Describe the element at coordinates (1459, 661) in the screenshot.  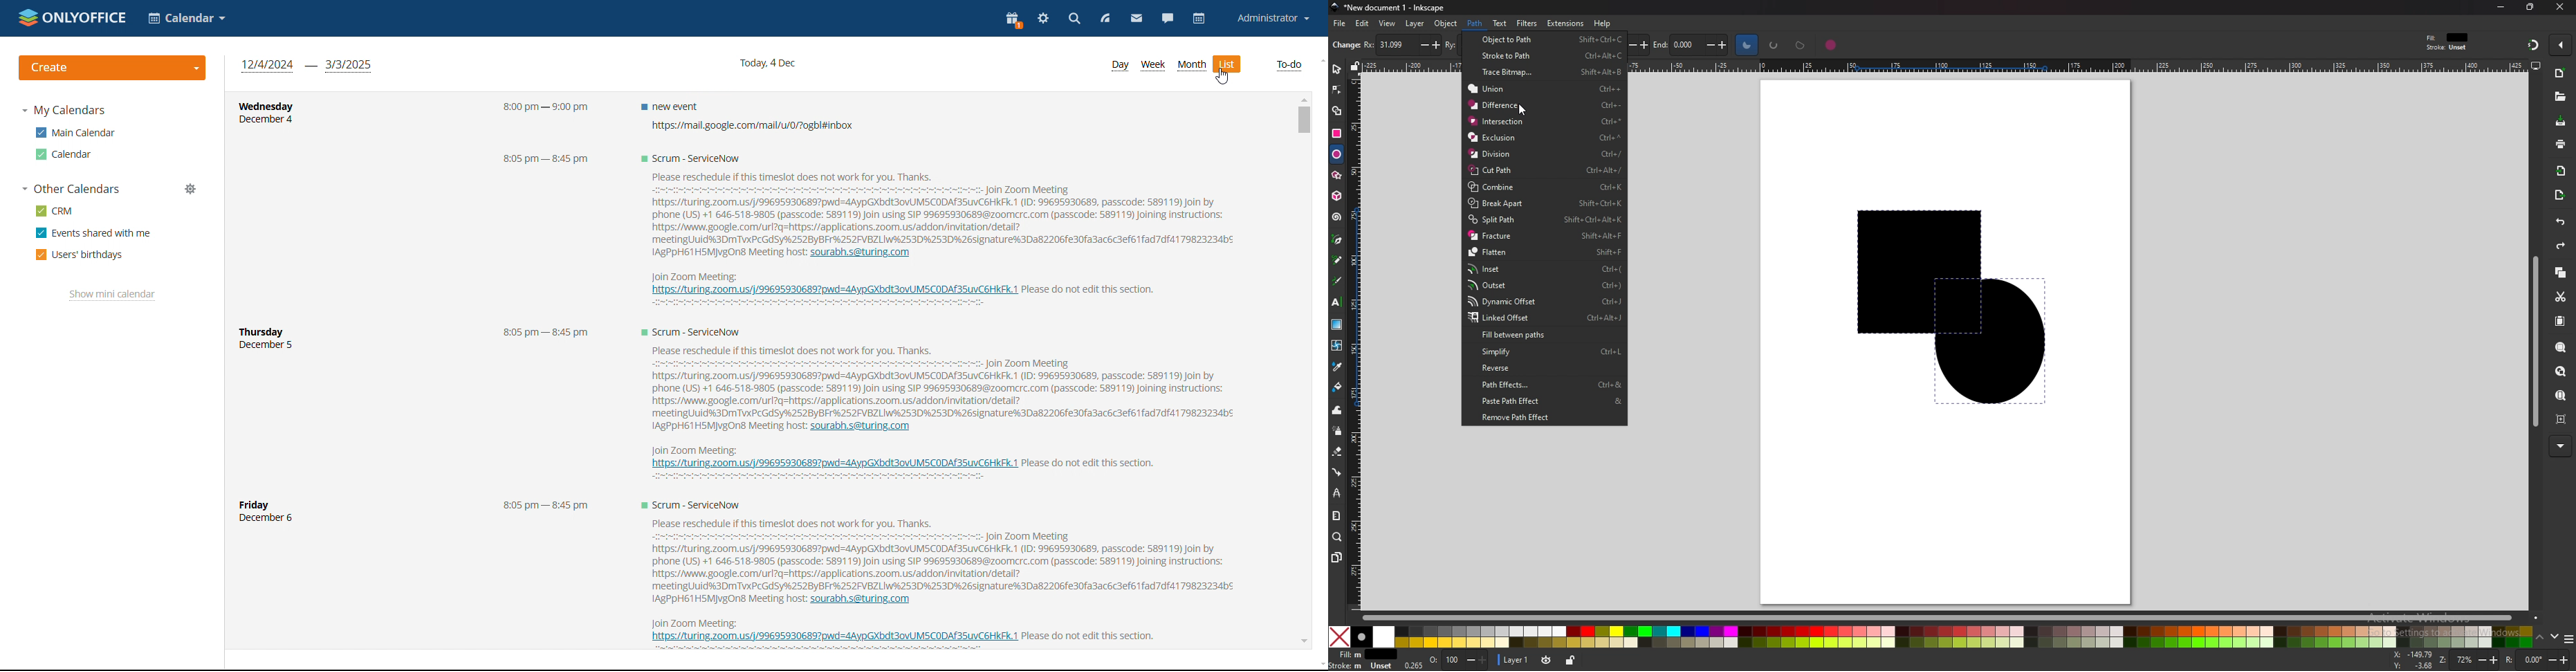
I see `opacity` at that location.